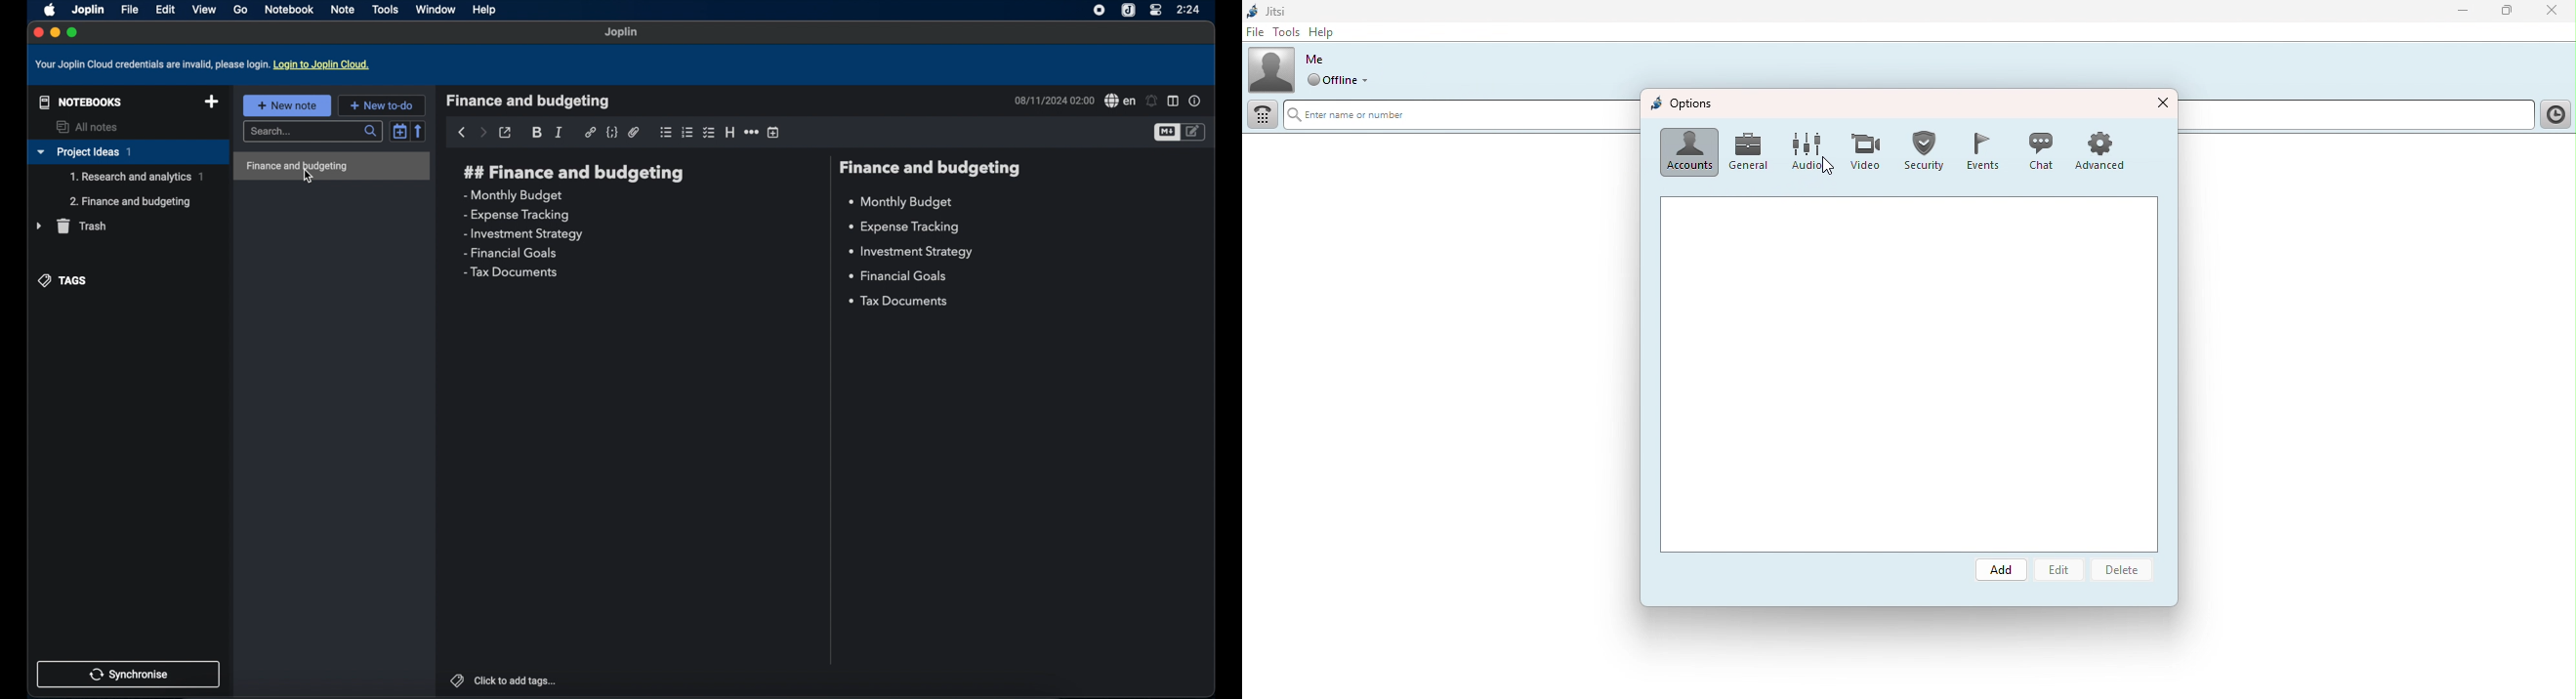 The image size is (2576, 700). What do you see at coordinates (2161, 101) in the screenshot?
I see `Close` at bounding box center [2161, 101].